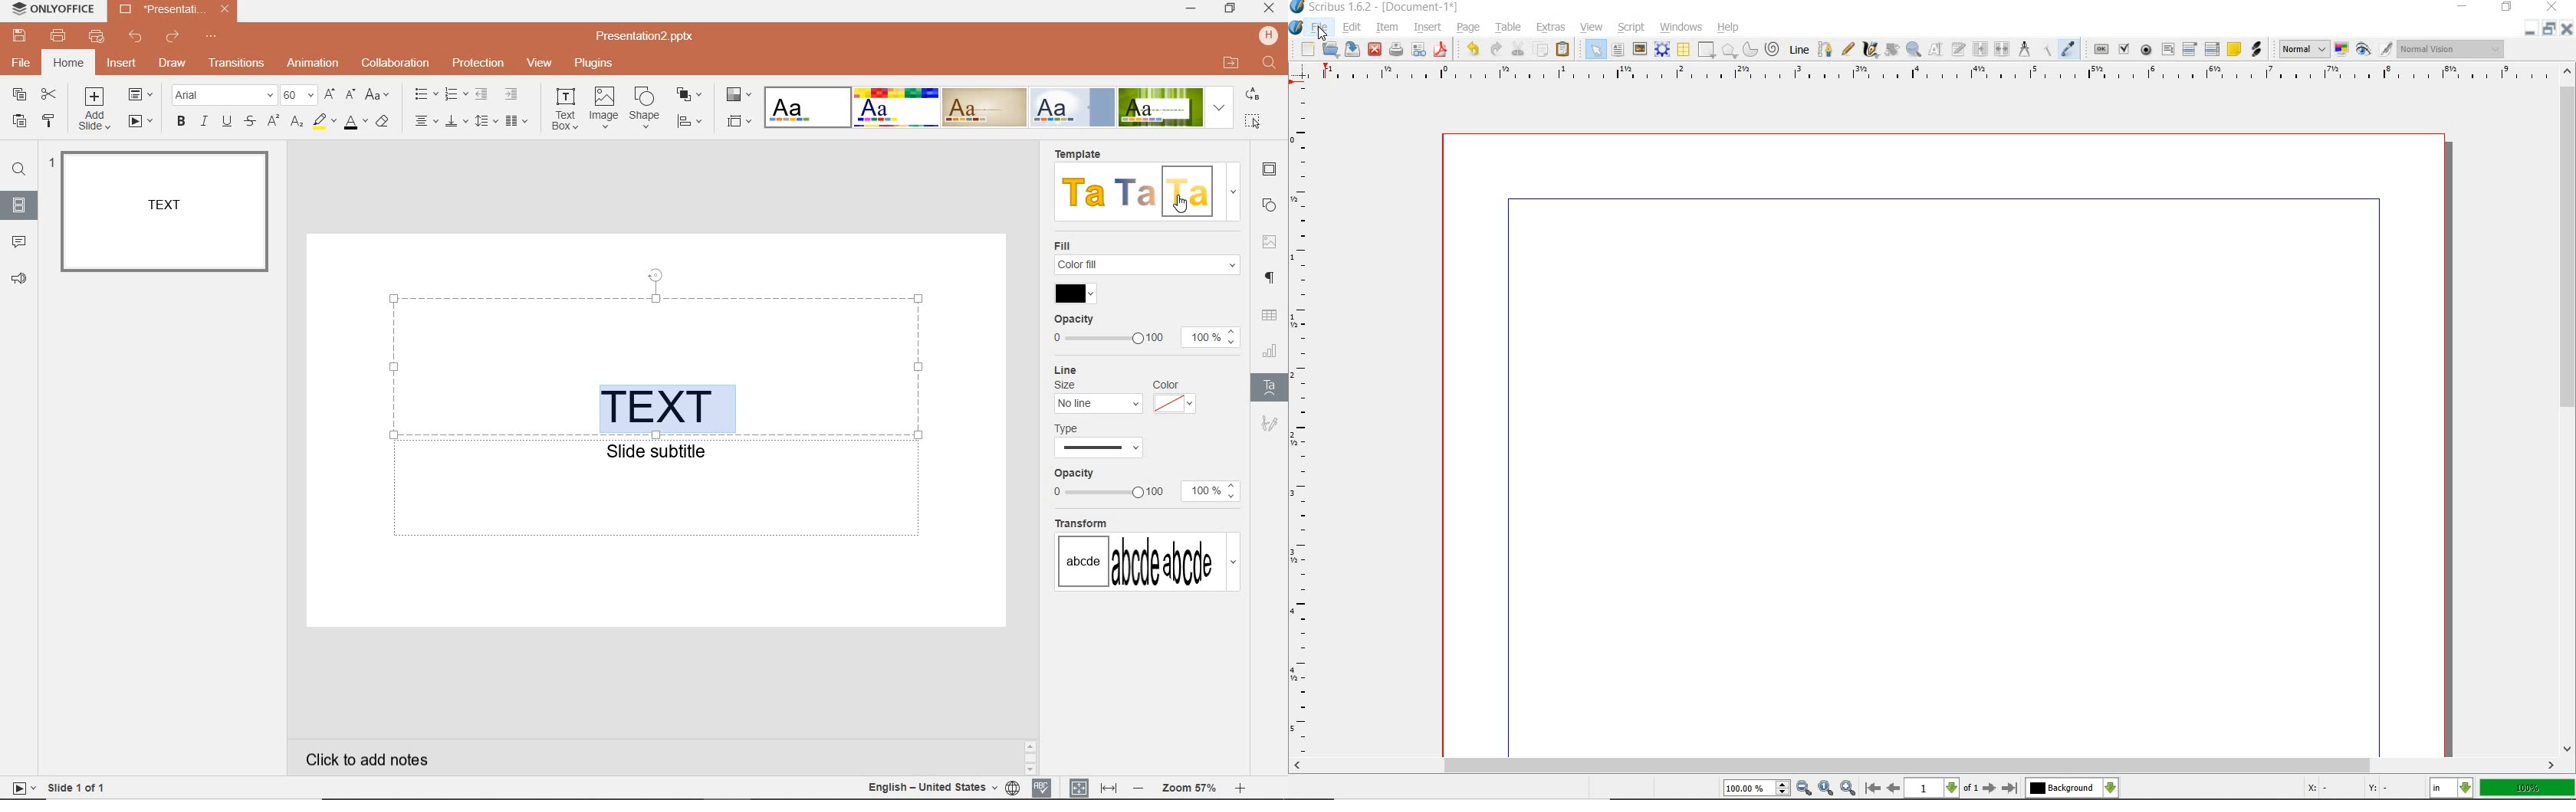 The image size is (2576, 812). Describe the element at coordinates (2101, 50) in the screenshot. I see `pdf push button` at that location.